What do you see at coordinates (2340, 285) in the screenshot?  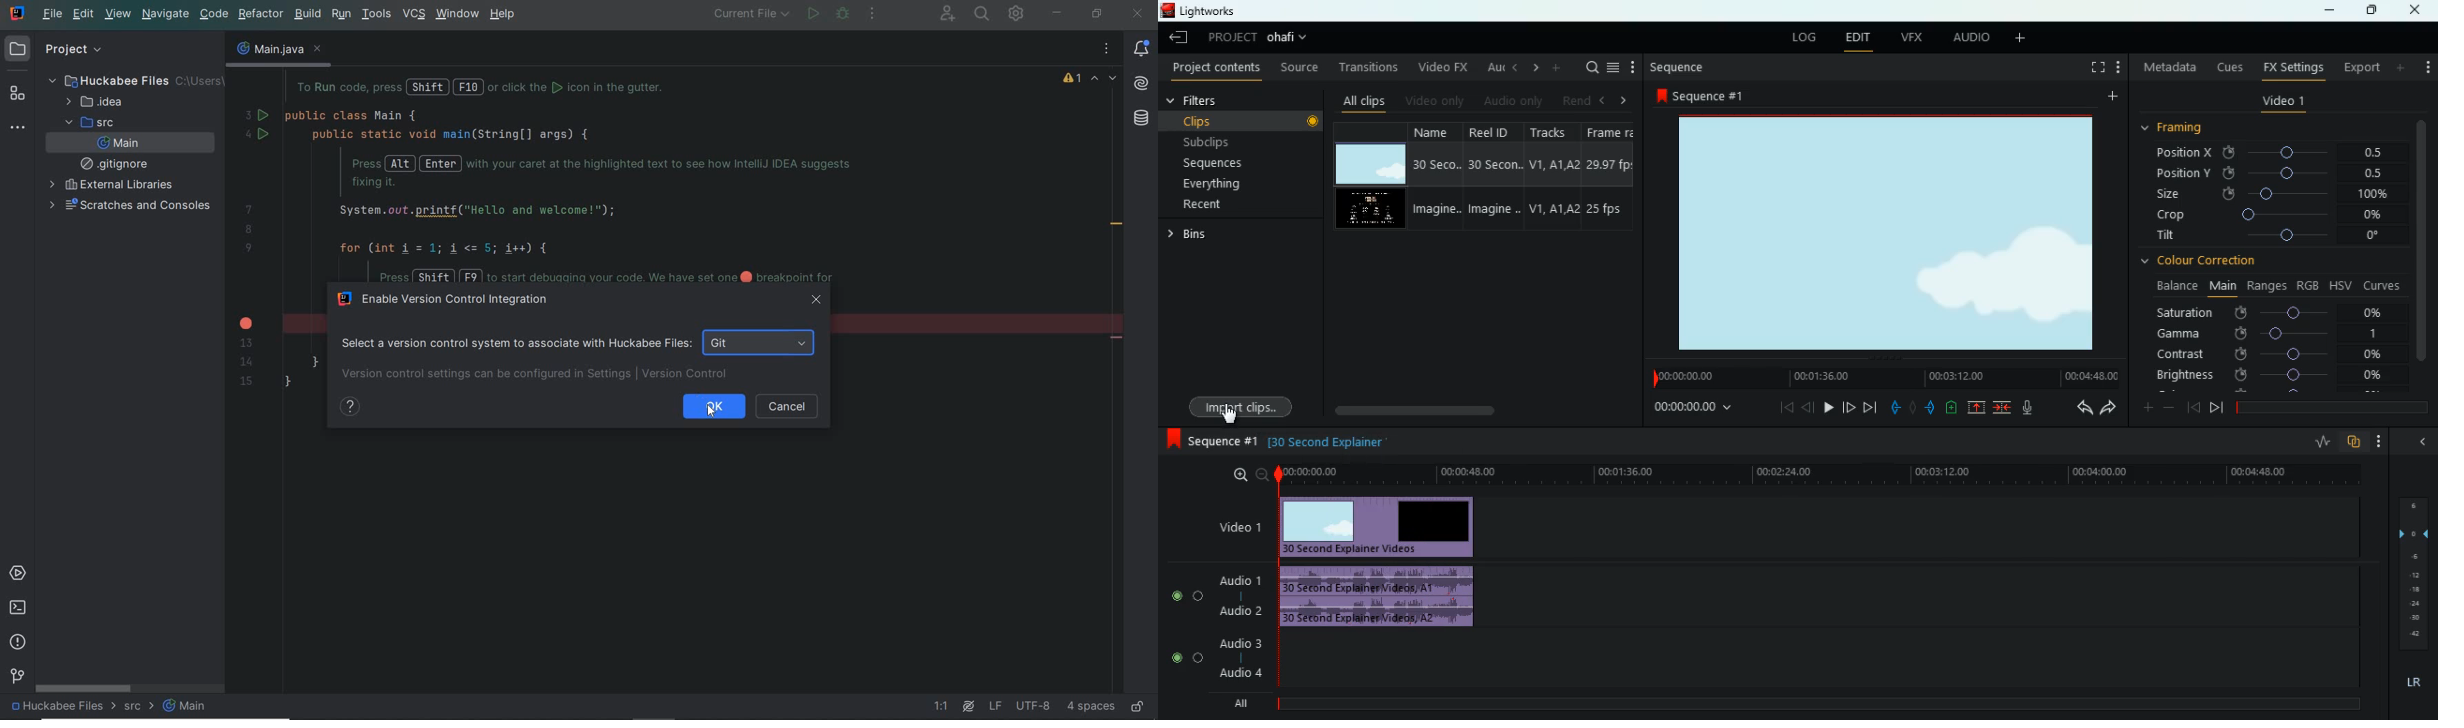 I see `hsv` at bounding box center [2340, 285].